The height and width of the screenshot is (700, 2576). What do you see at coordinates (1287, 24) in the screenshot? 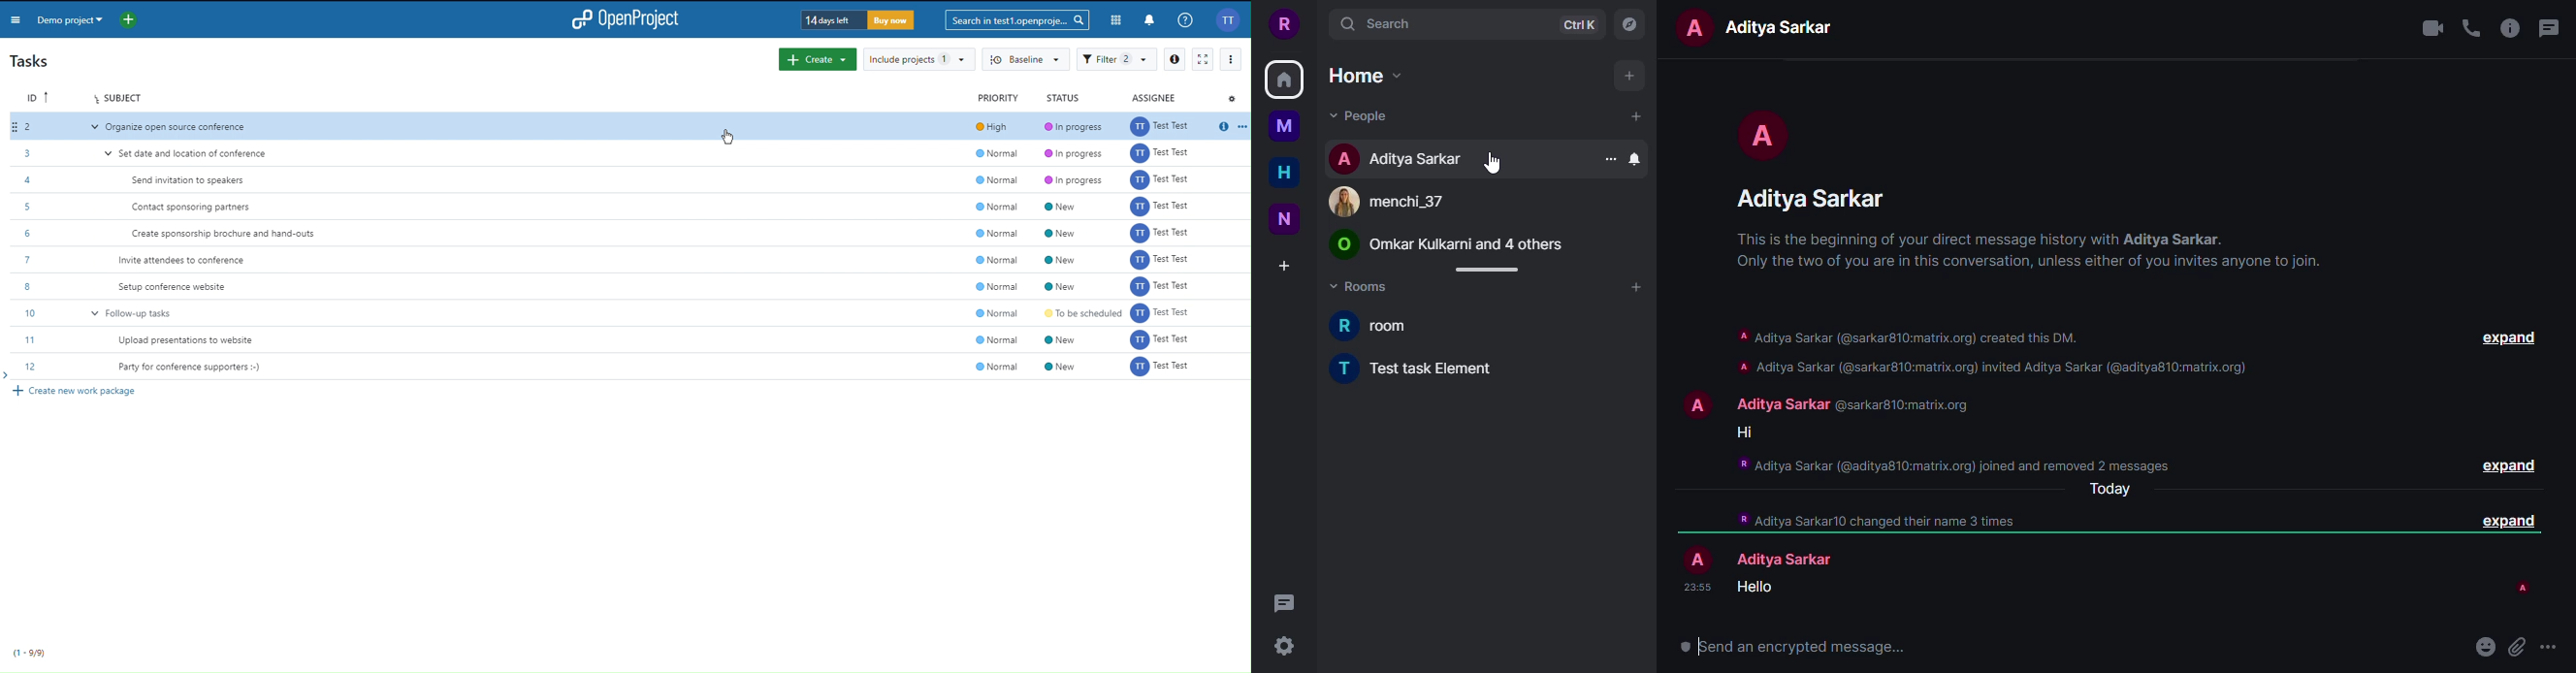
I see `profile` at bounding box center [1287, 24].